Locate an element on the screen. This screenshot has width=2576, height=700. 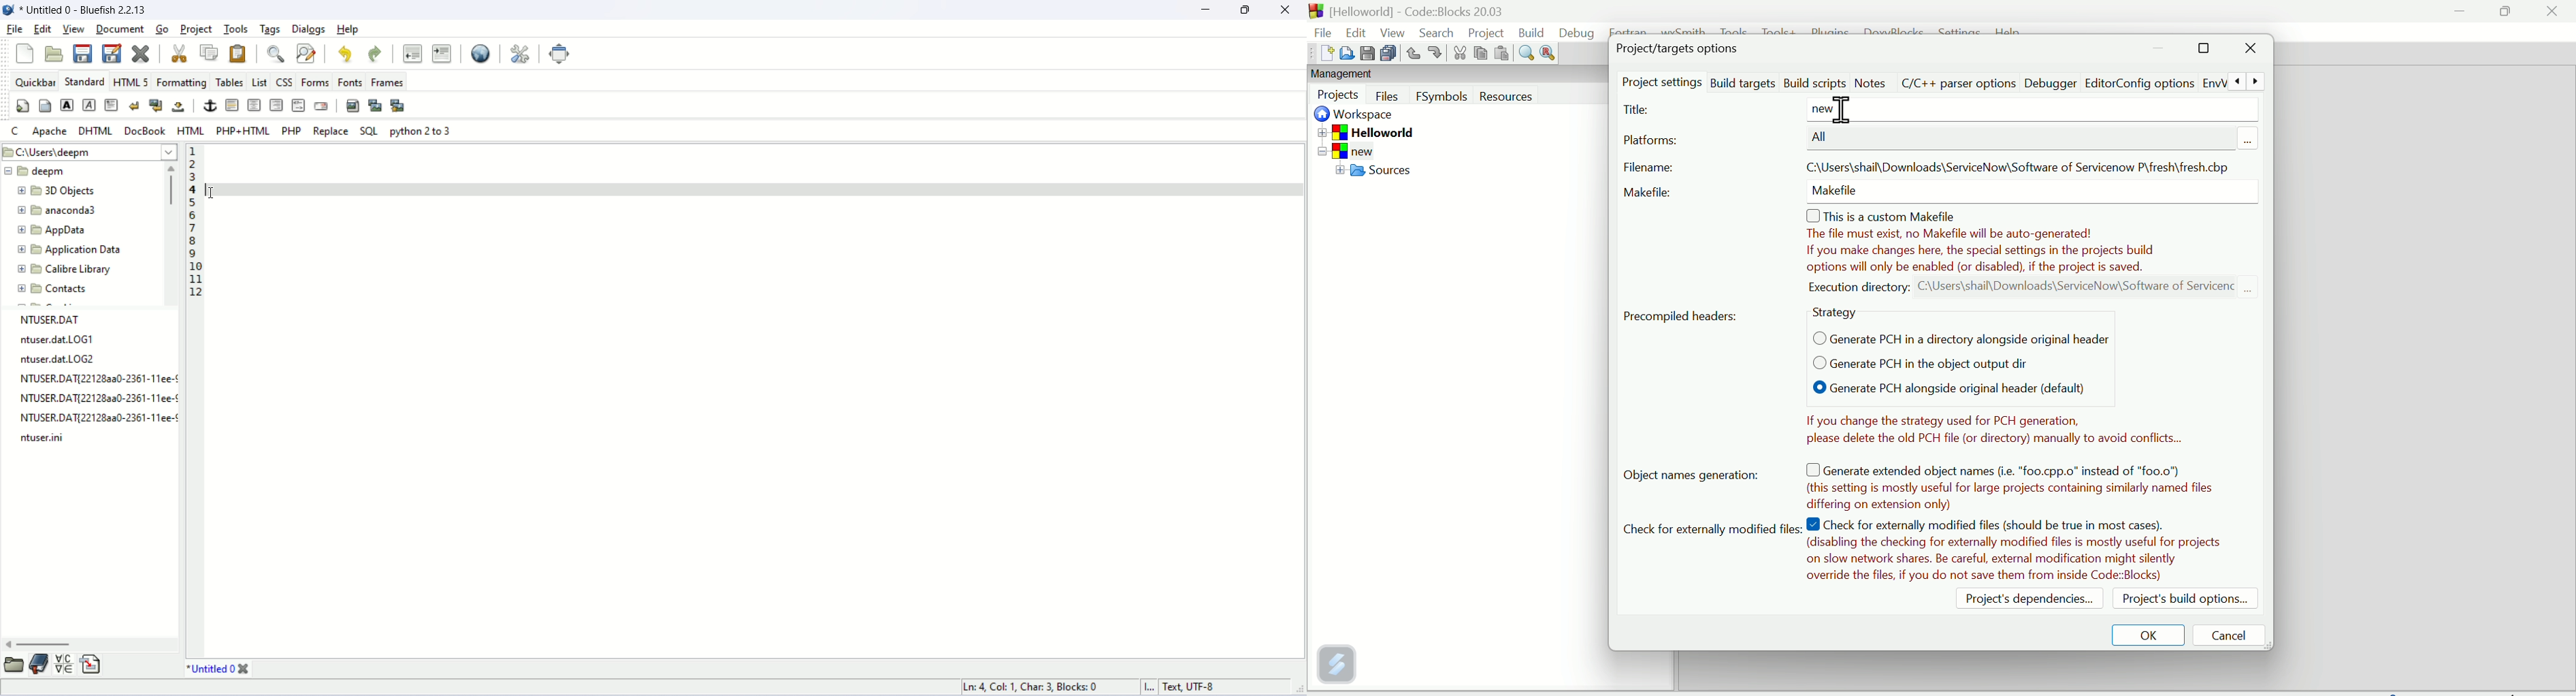
Project target options is located at coordinates (1680, 48).